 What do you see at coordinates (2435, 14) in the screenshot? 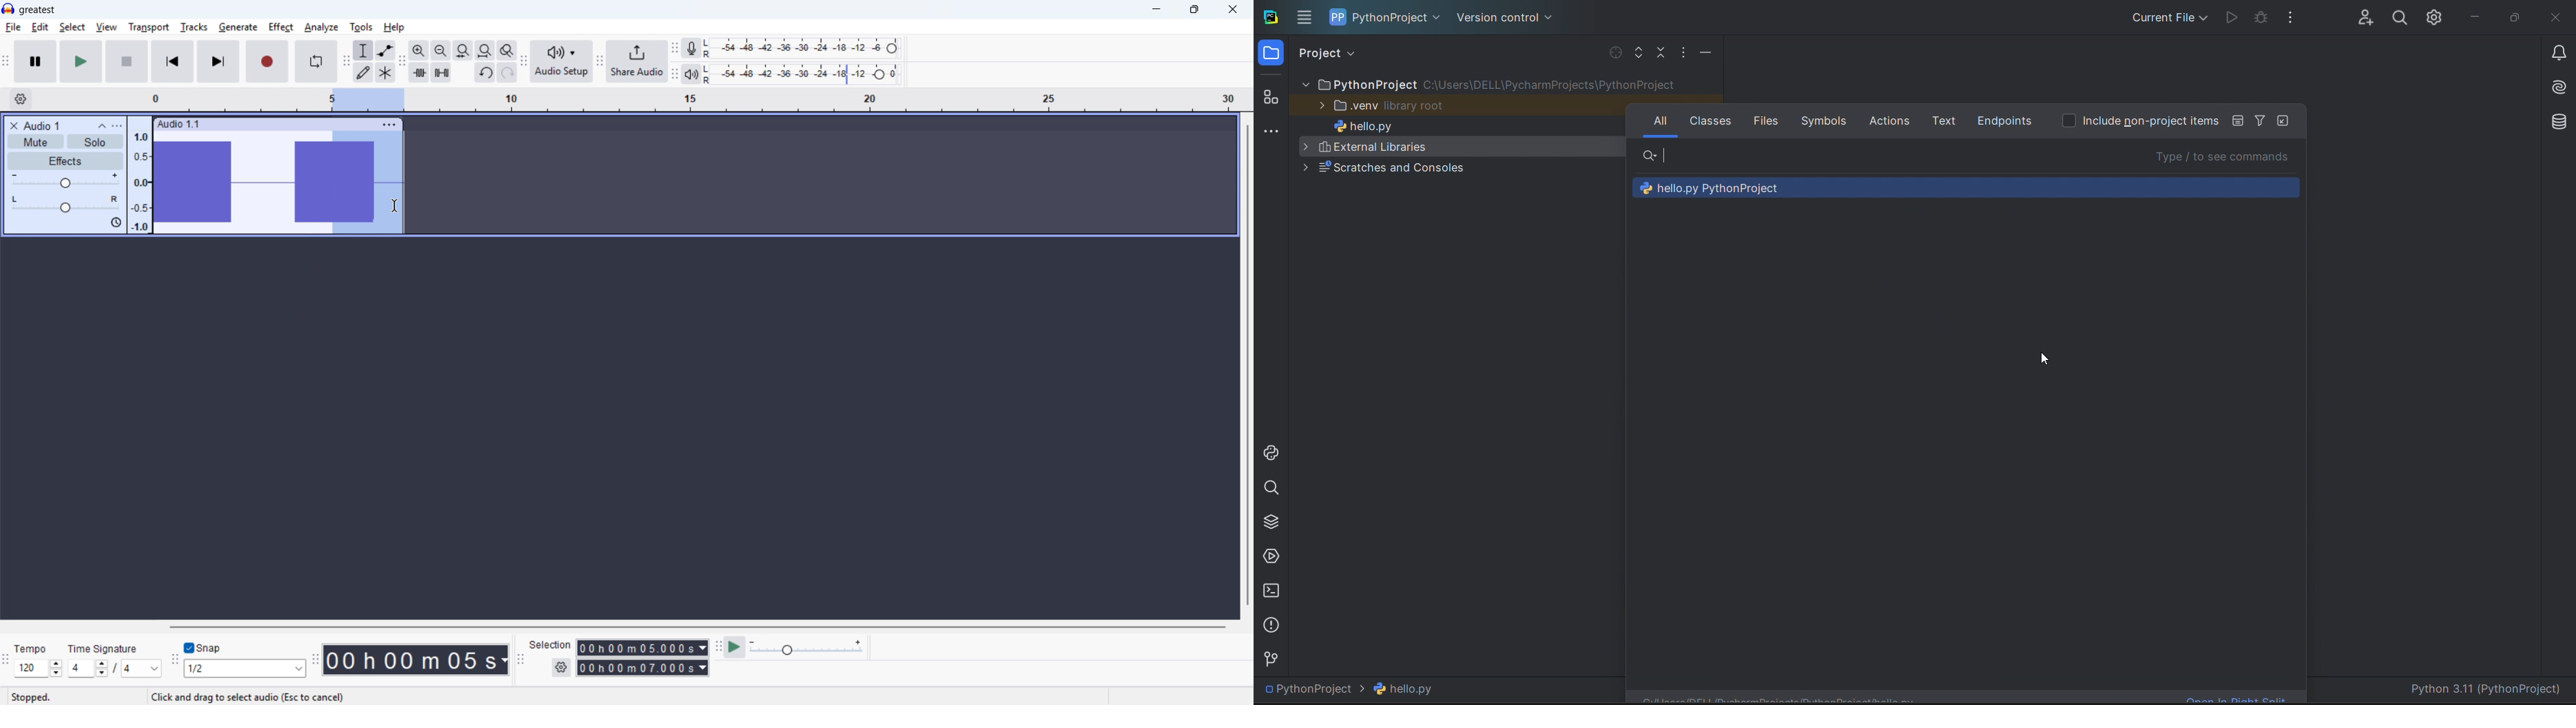
I see `settings` at bounding box center [2435, 14].